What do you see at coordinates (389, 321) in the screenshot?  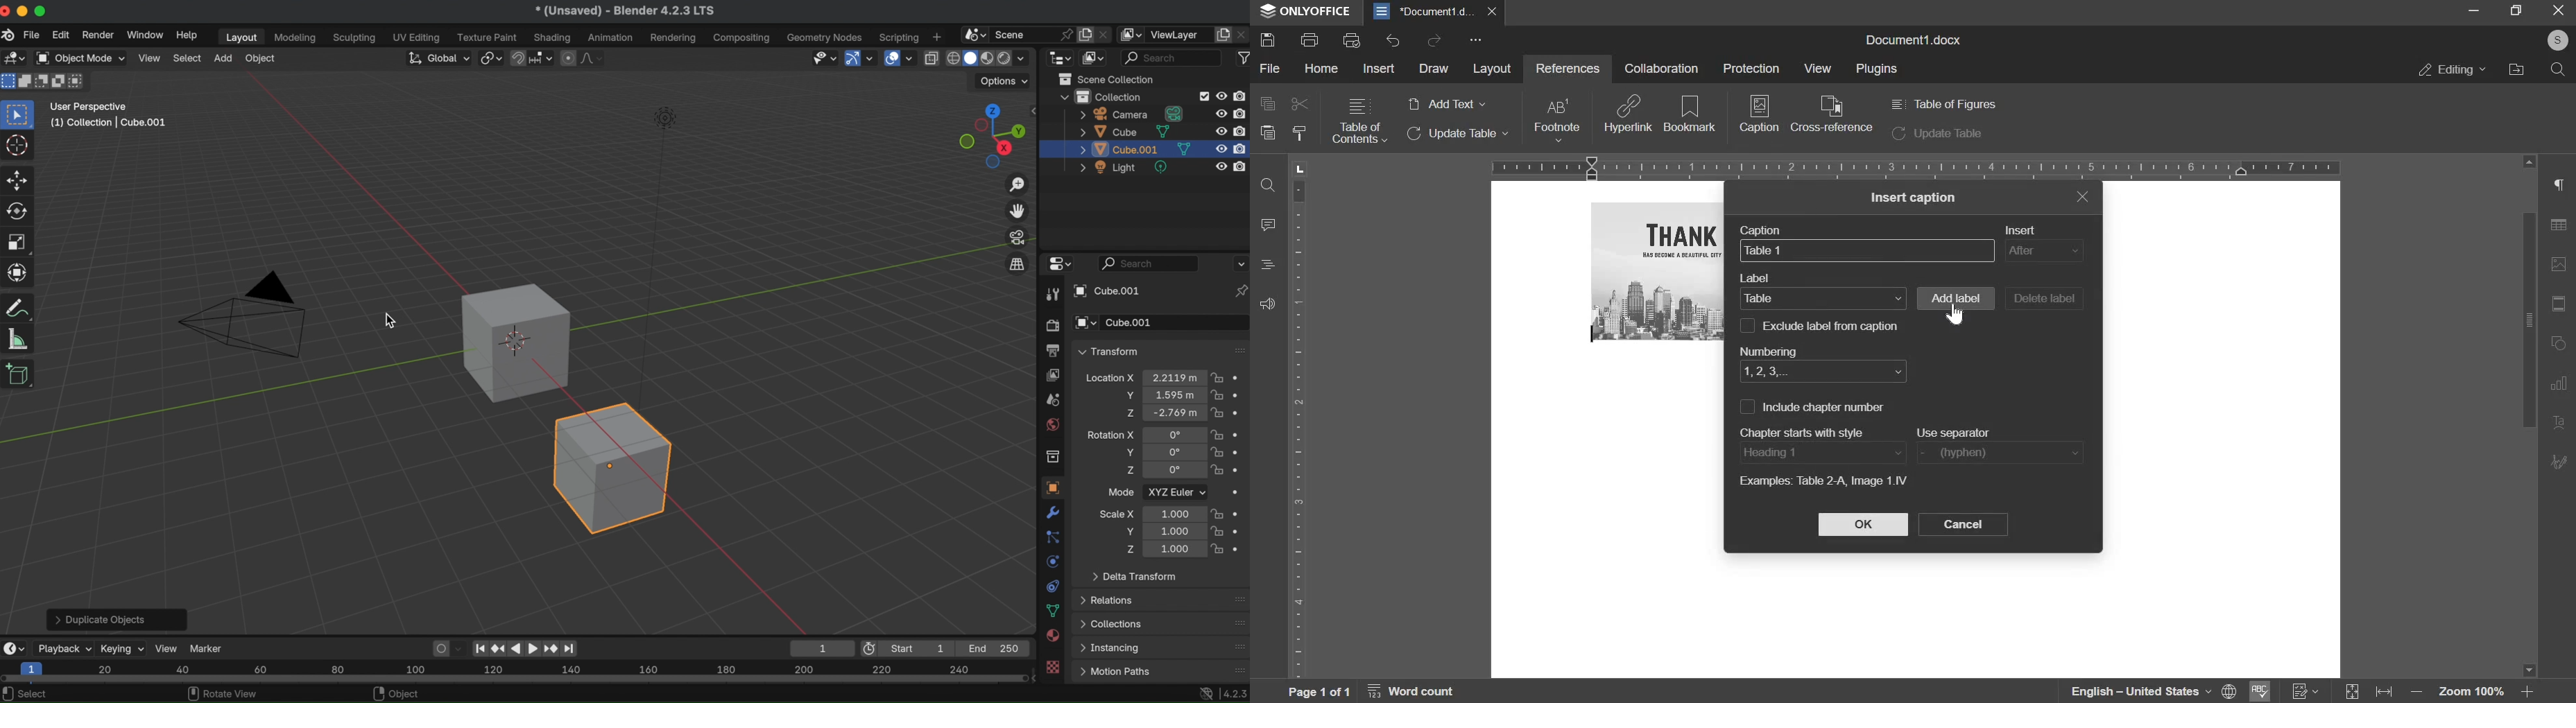 I see `cursor` at bounding box center [389, 321].